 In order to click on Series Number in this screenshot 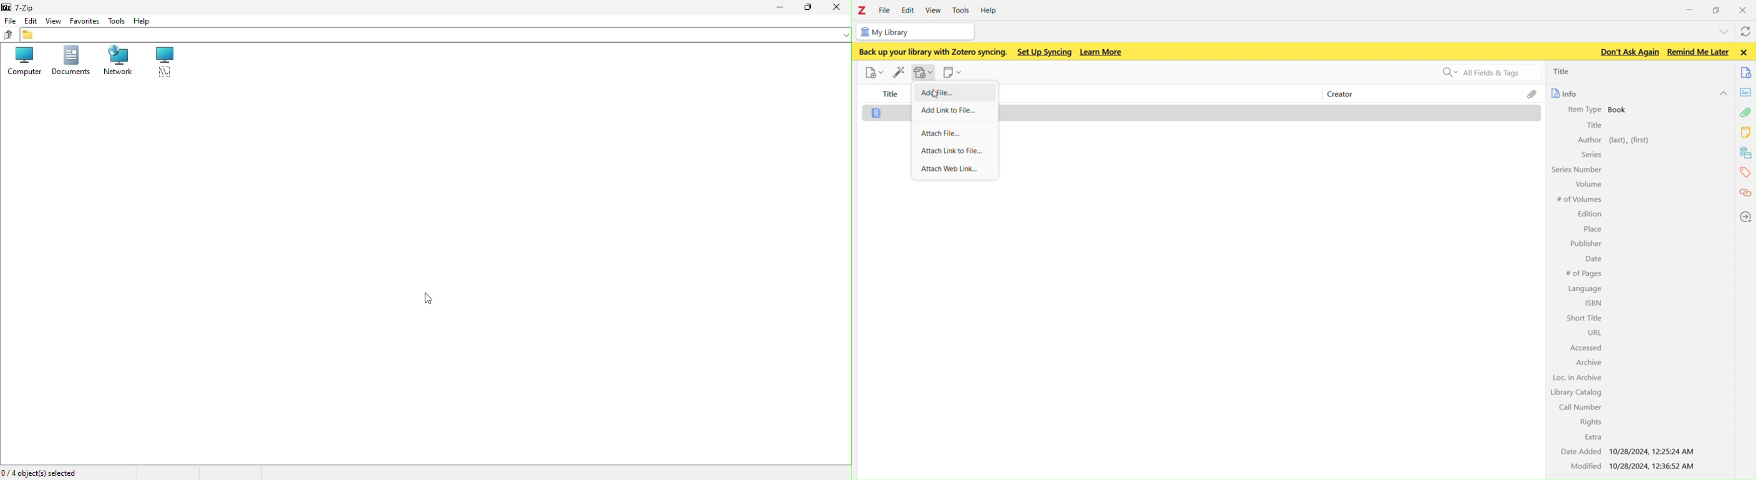, I will do `click(1576, 170)`.